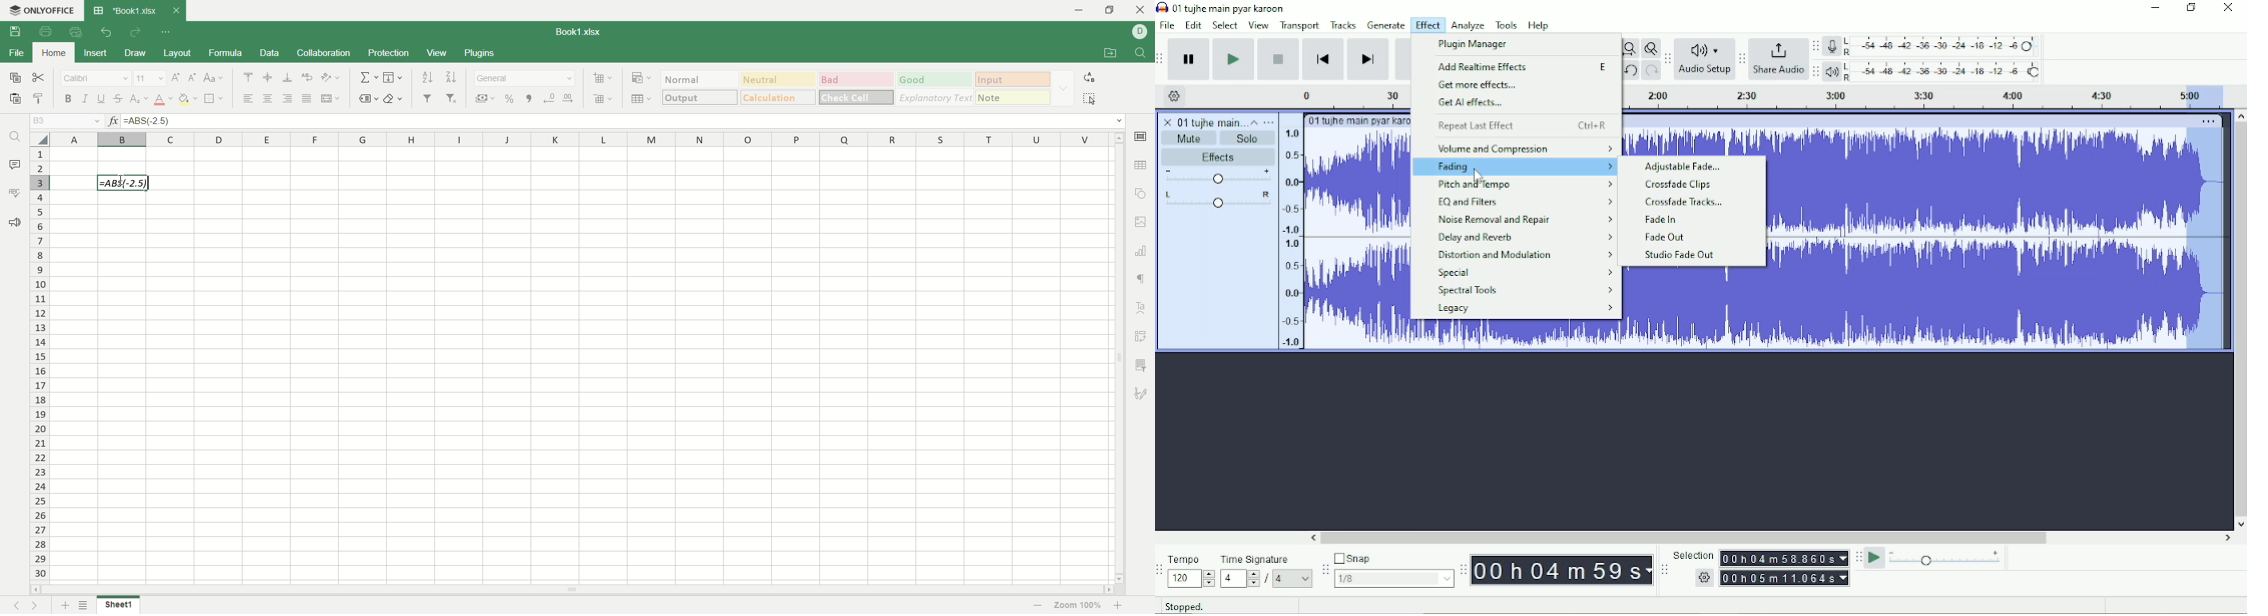 The image size is (2268, 616). I want to click on Repeat last effect, so click(1521, 126).